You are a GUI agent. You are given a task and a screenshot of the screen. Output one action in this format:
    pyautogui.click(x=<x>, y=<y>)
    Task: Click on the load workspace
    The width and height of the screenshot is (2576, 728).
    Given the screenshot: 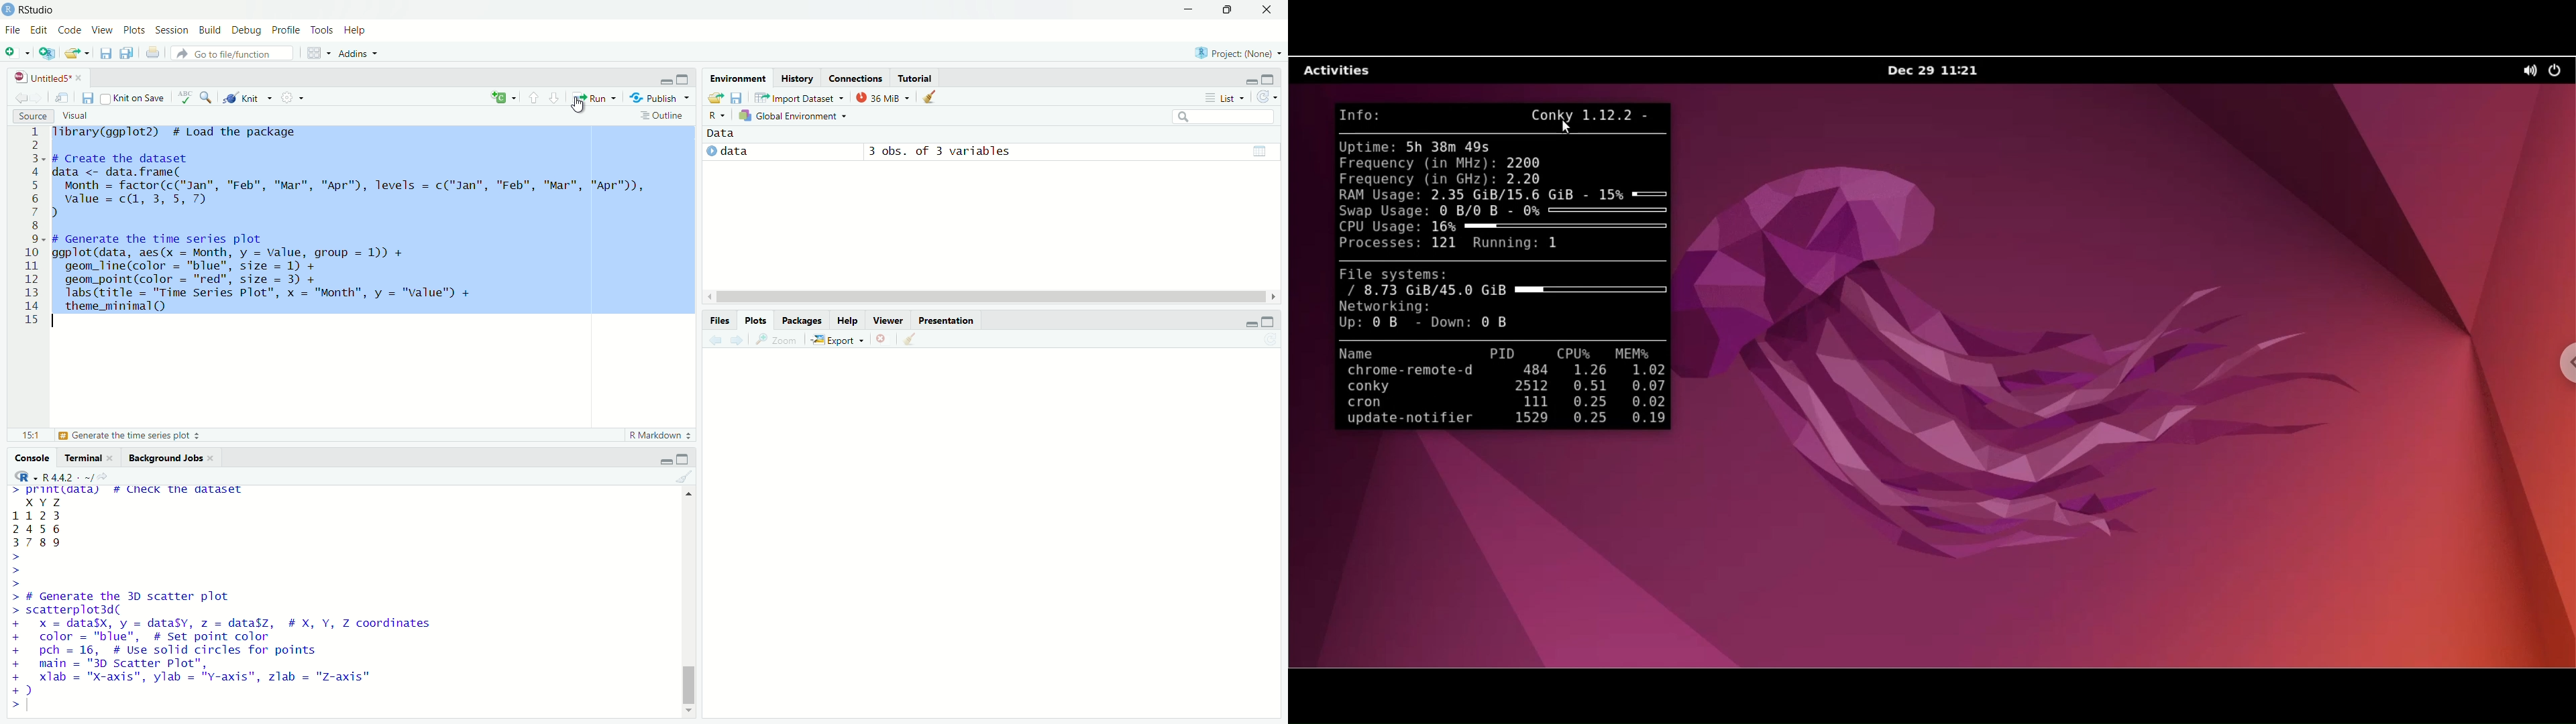 What is the action you would take?
    pyautogui.click(x=715, y=99)
    